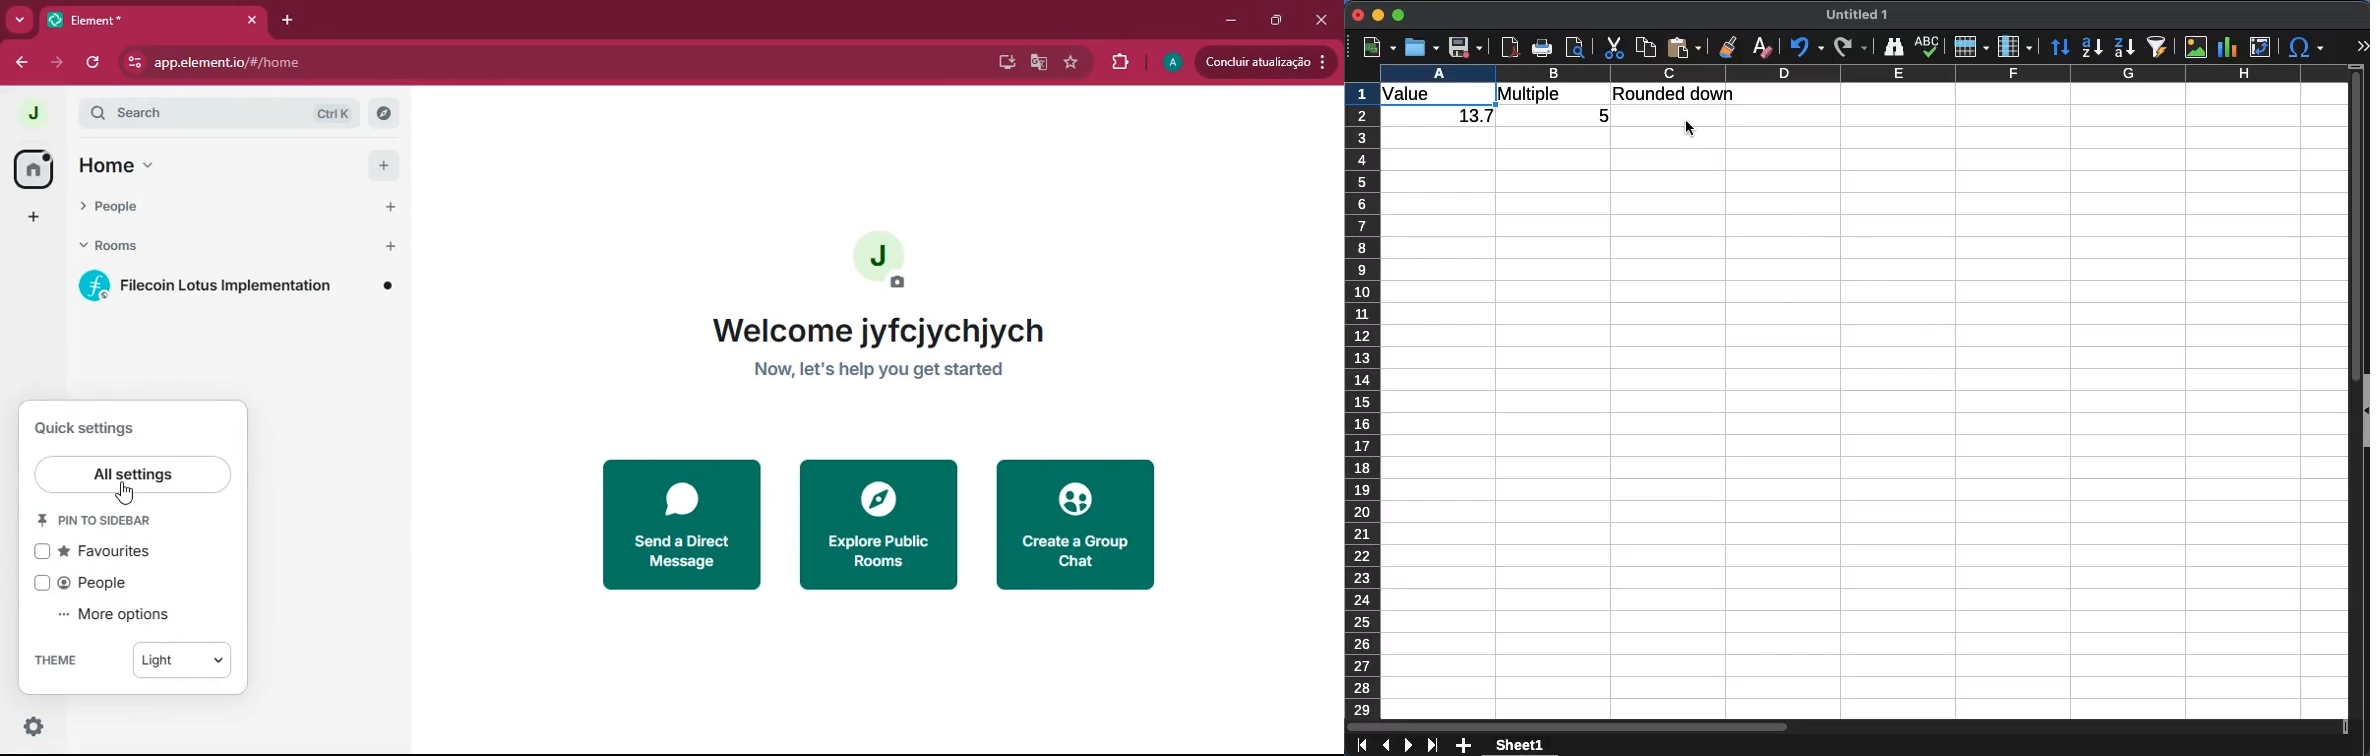  I want to click on add tab, so click(284, 19).